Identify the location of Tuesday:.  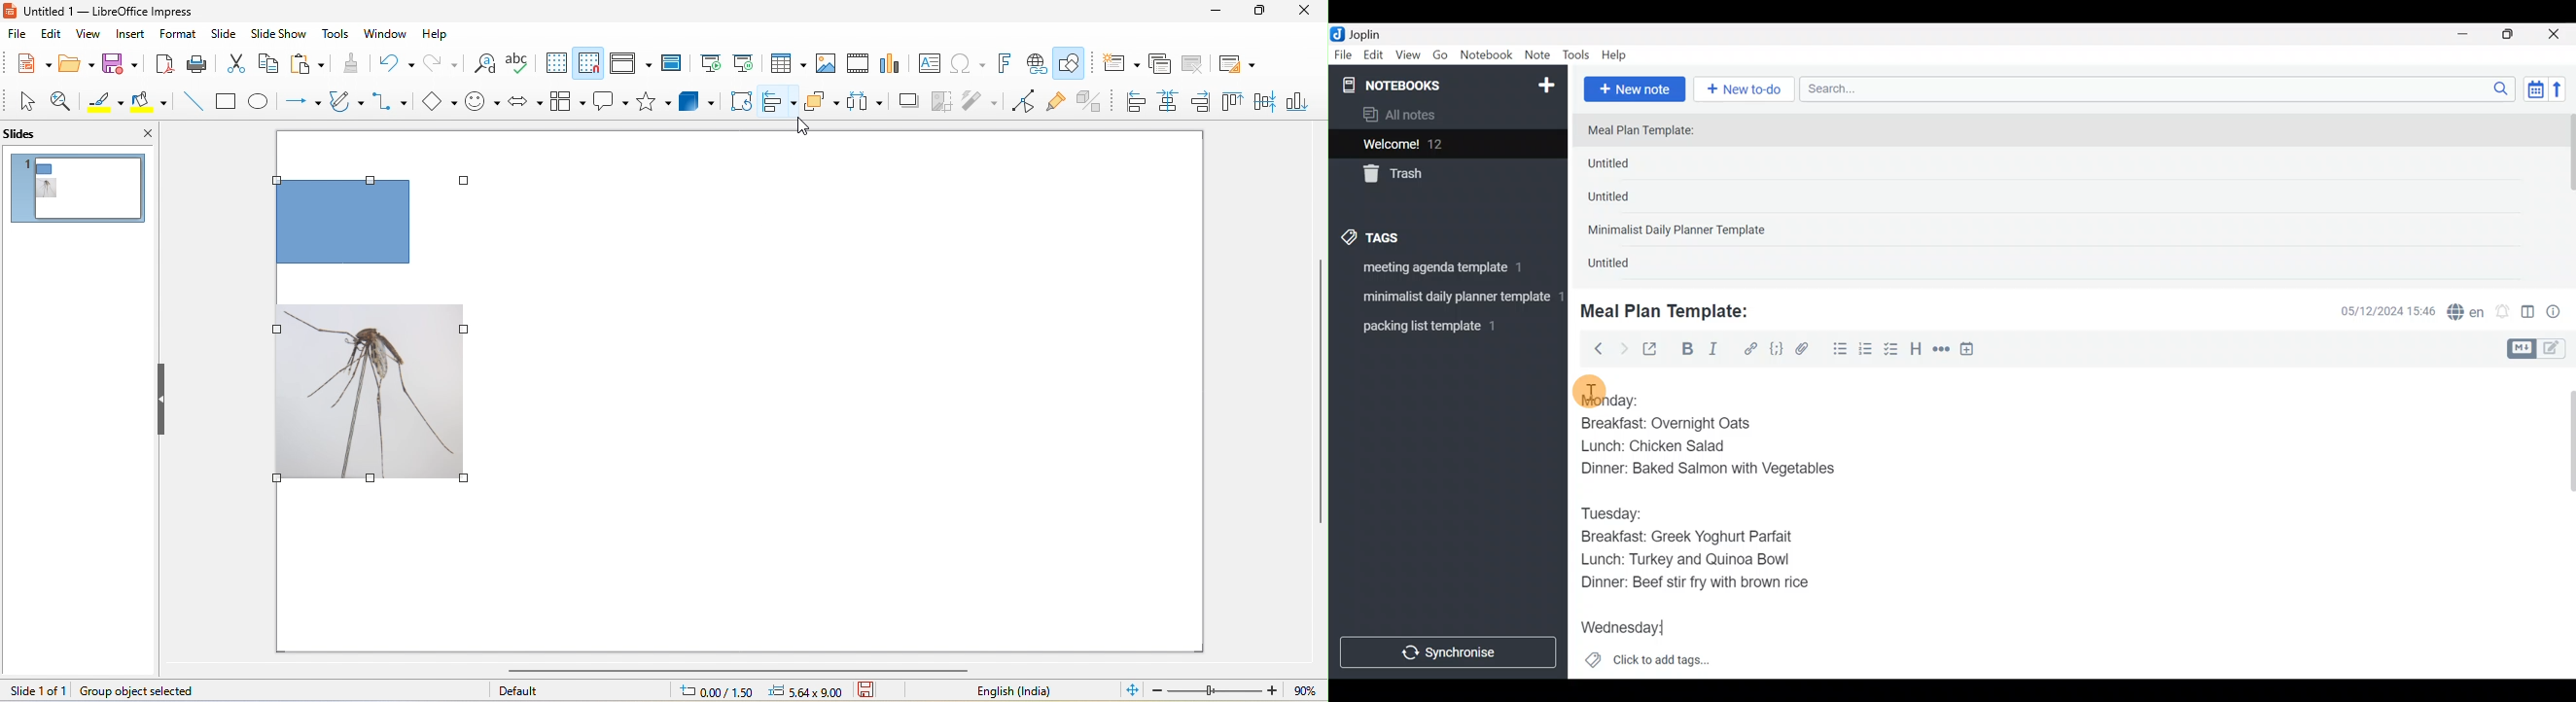
(1616, 511).